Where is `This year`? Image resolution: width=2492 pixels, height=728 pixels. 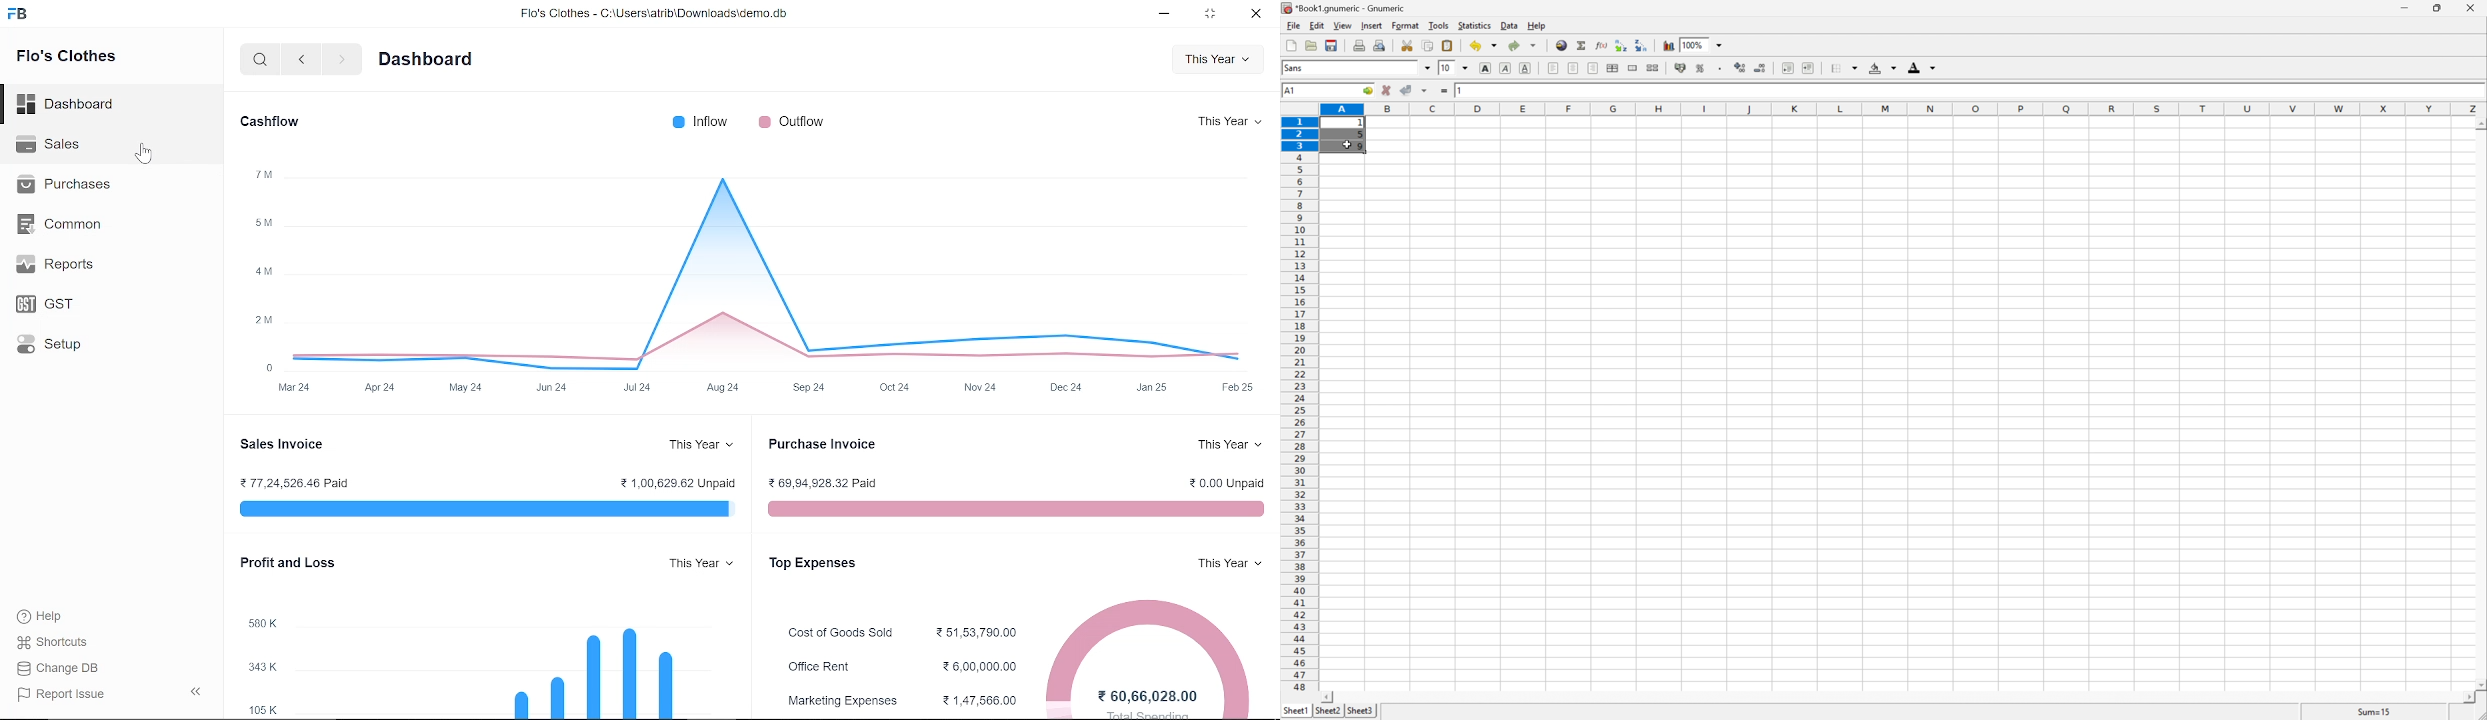
This year is located at coordinates (702, 564).